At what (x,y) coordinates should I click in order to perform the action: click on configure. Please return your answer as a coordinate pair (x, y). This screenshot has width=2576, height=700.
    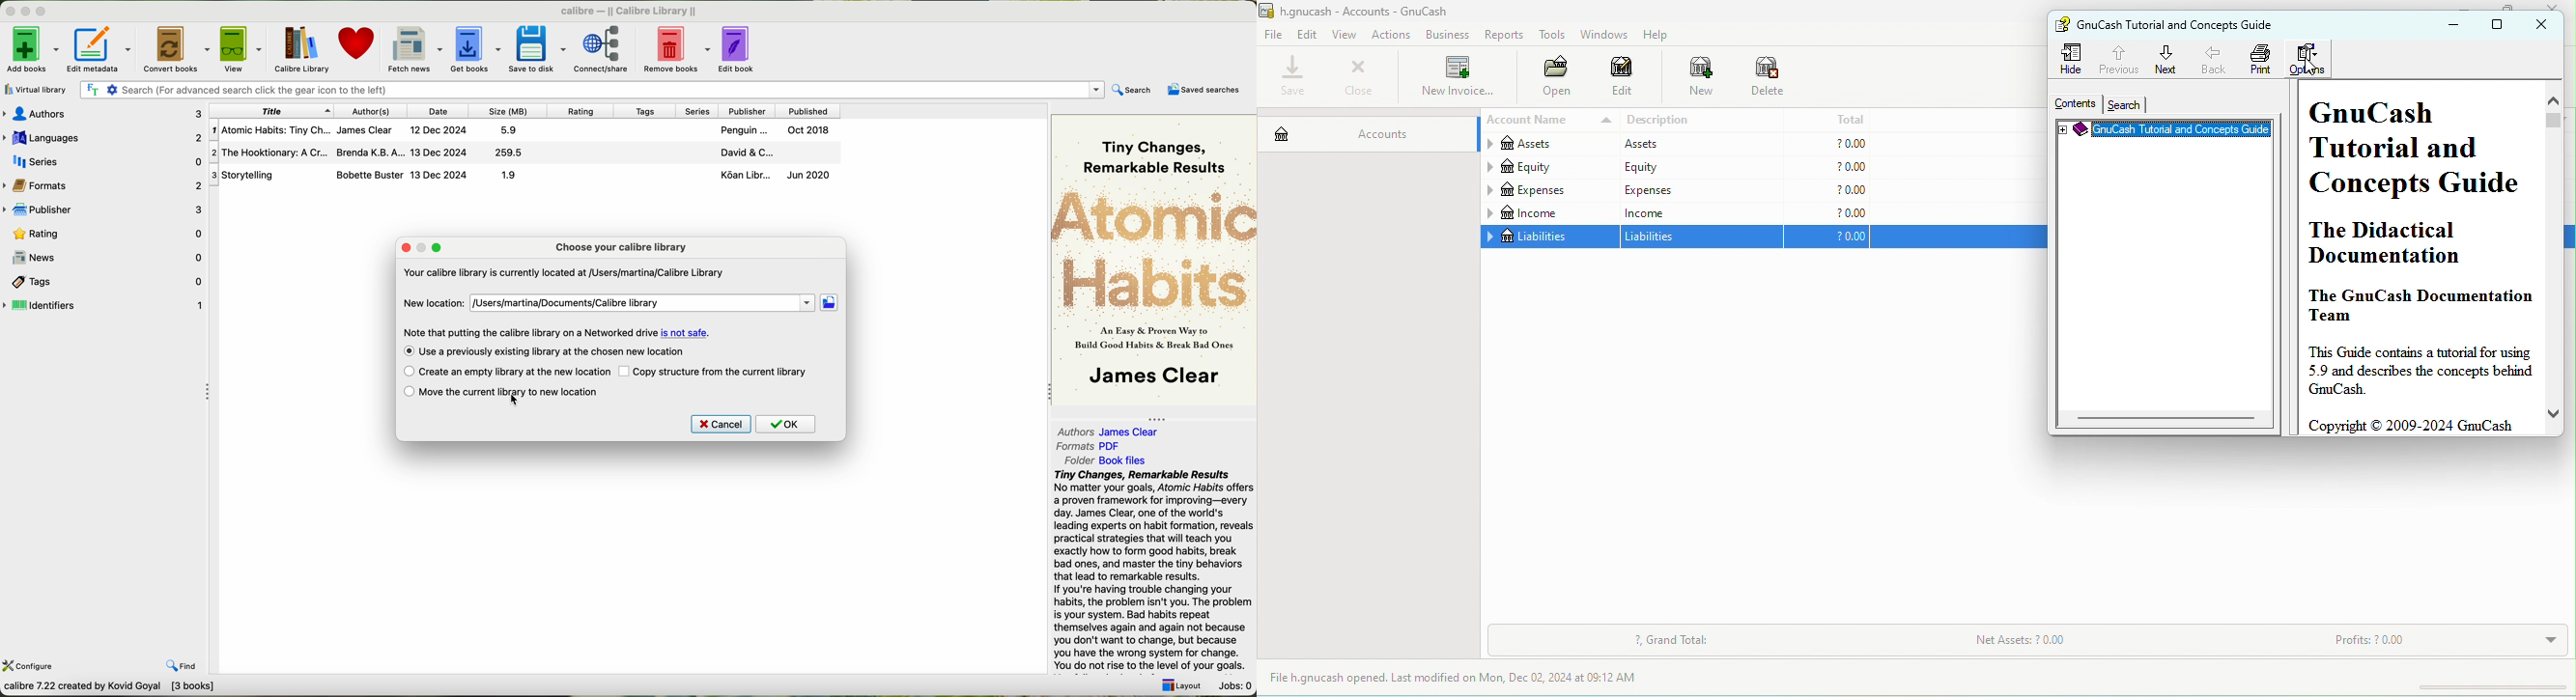
    Looking at the image, I should click on (38, 667).